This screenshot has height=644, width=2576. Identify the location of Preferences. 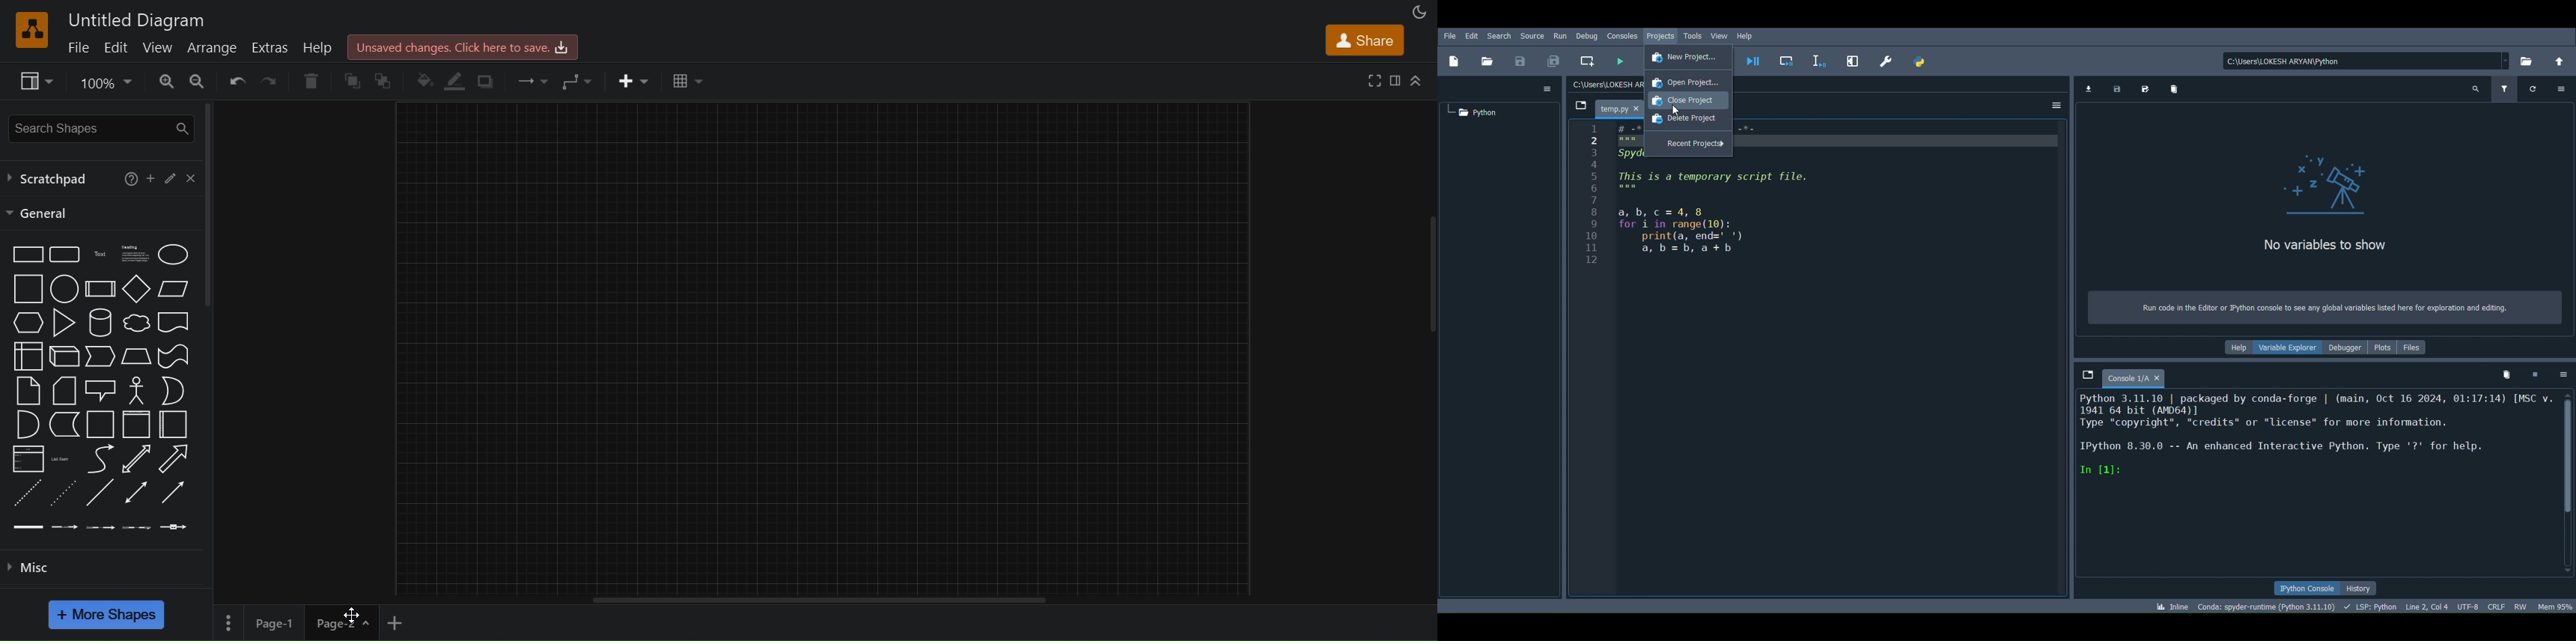
(1889, 63).